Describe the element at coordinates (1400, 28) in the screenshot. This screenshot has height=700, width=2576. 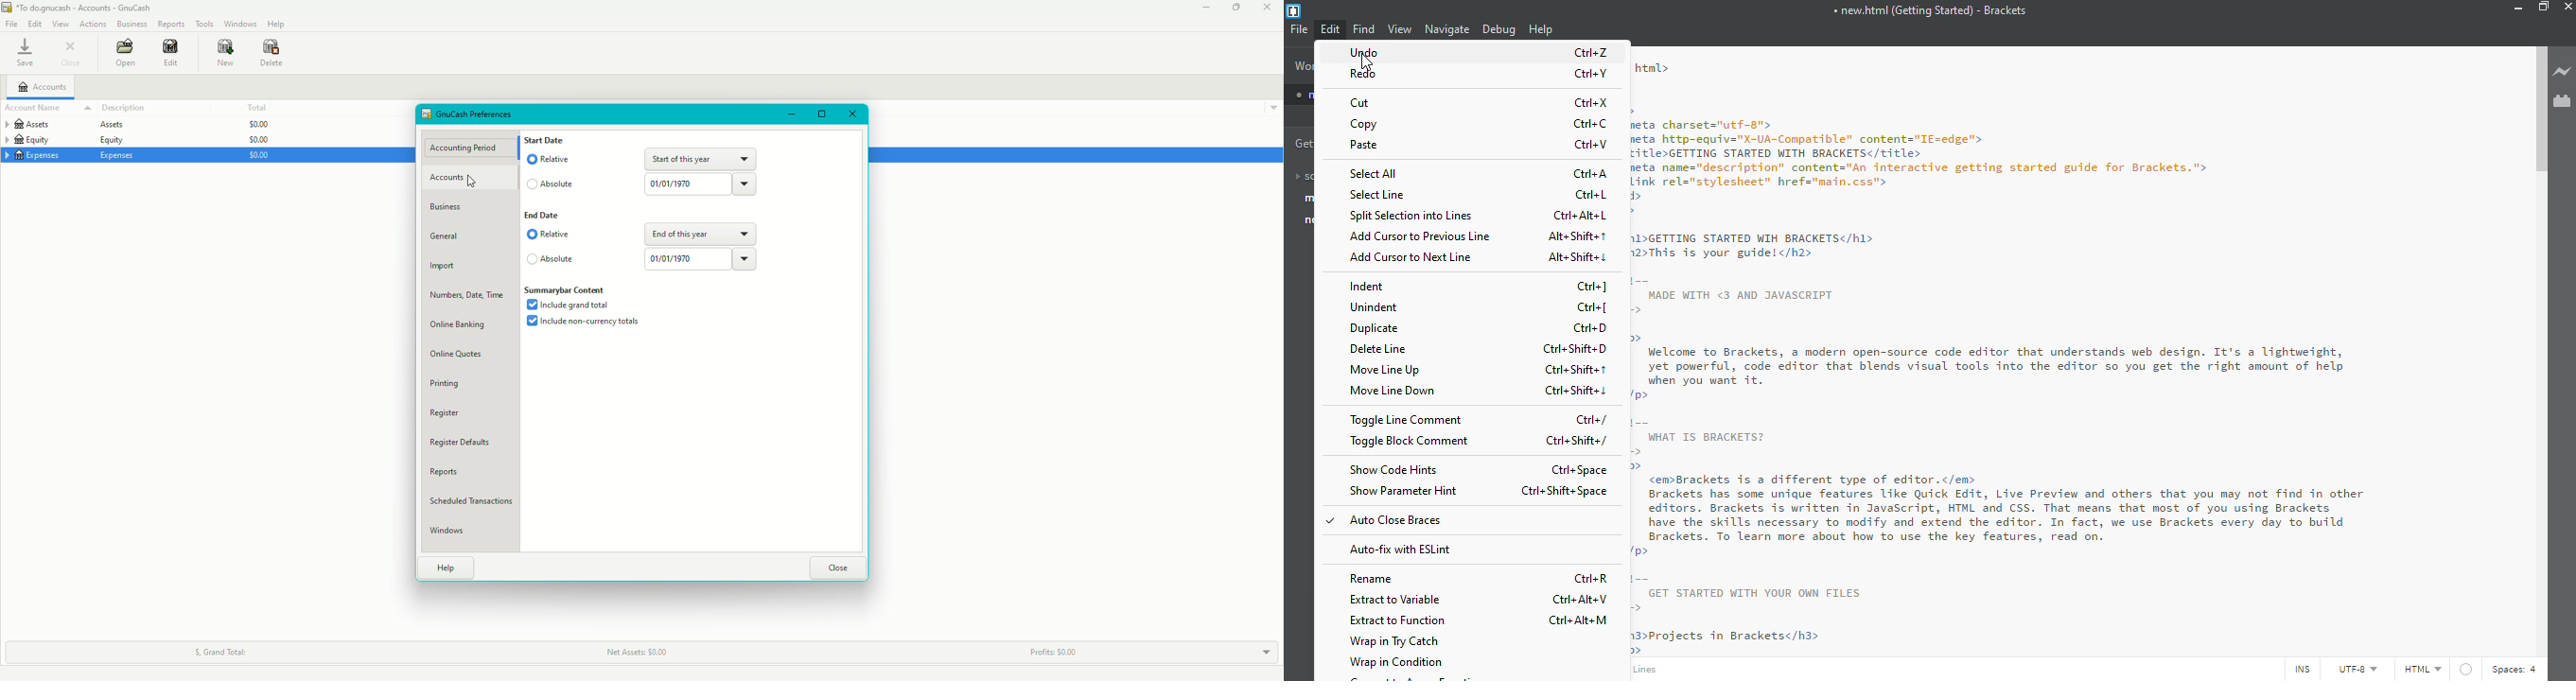
I see `view` at that location.